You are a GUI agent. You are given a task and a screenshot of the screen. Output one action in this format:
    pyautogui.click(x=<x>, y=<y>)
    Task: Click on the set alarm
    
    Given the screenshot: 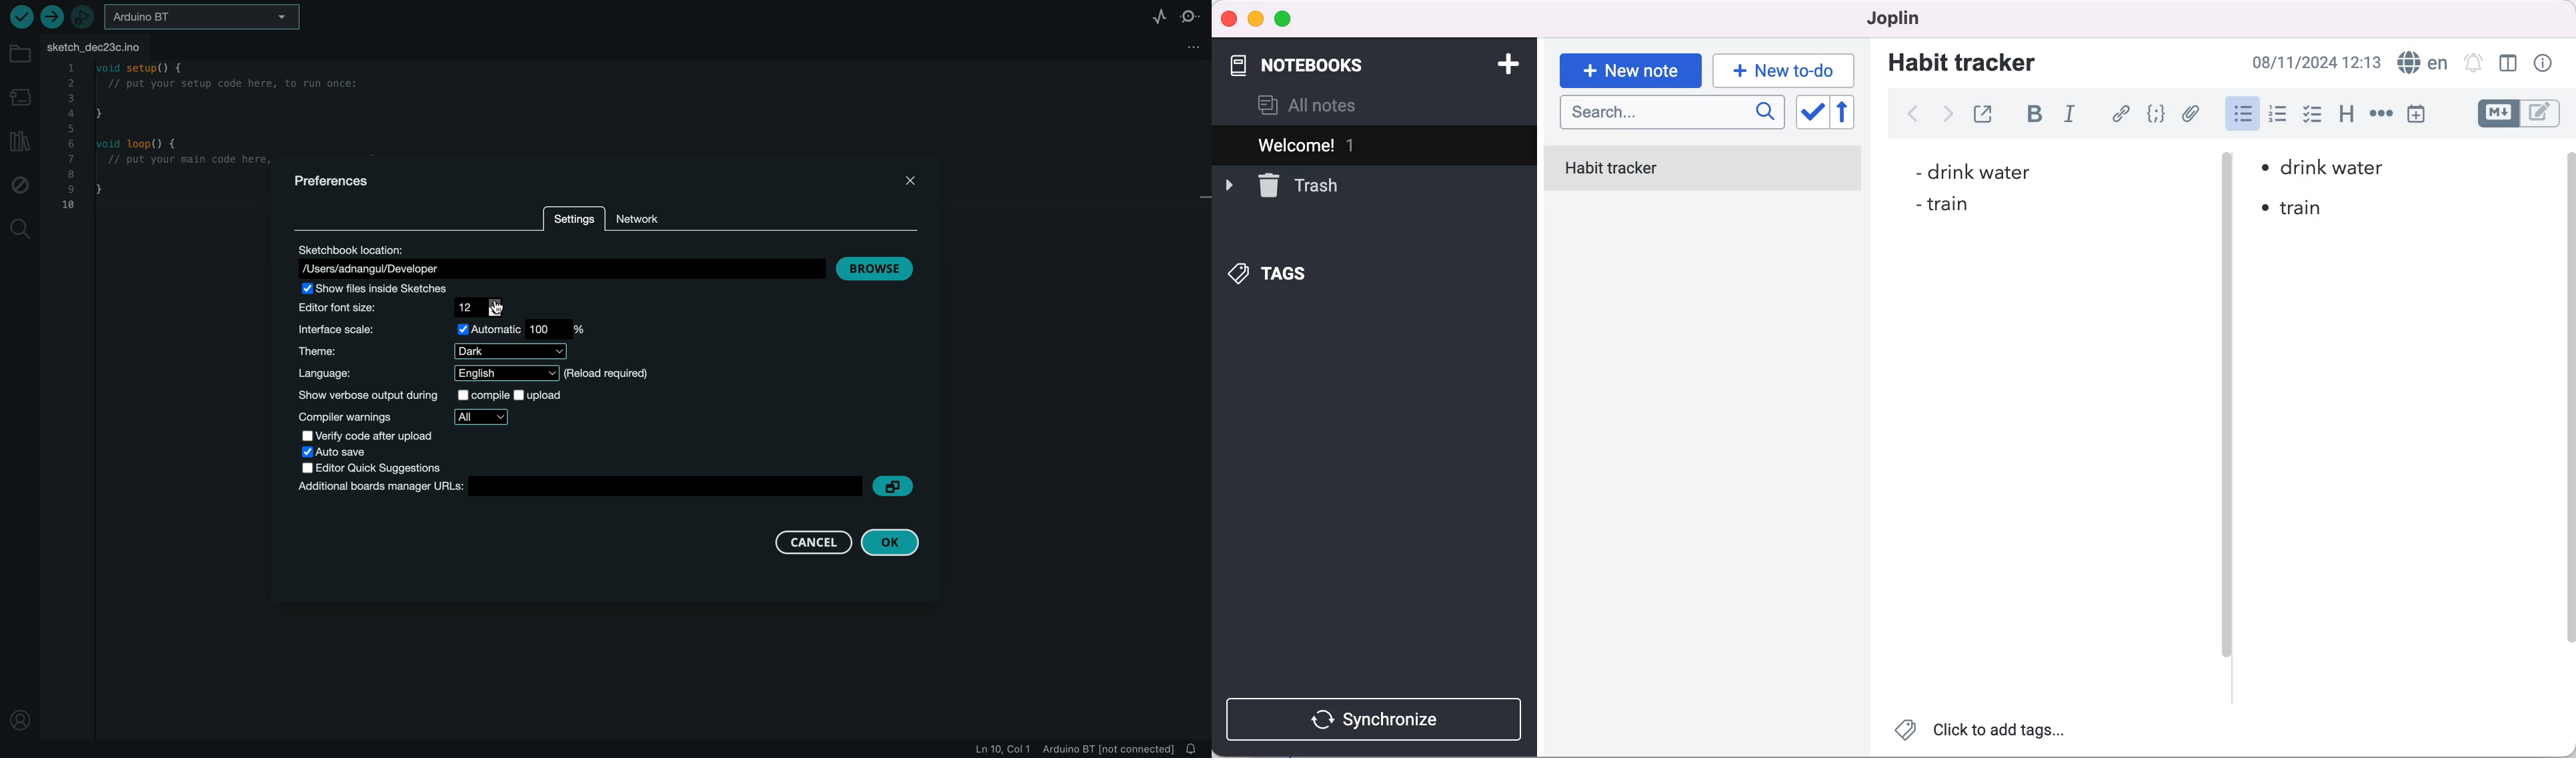 What is the action you would take?
    pyautogui.click(x=2473, y=62)
    